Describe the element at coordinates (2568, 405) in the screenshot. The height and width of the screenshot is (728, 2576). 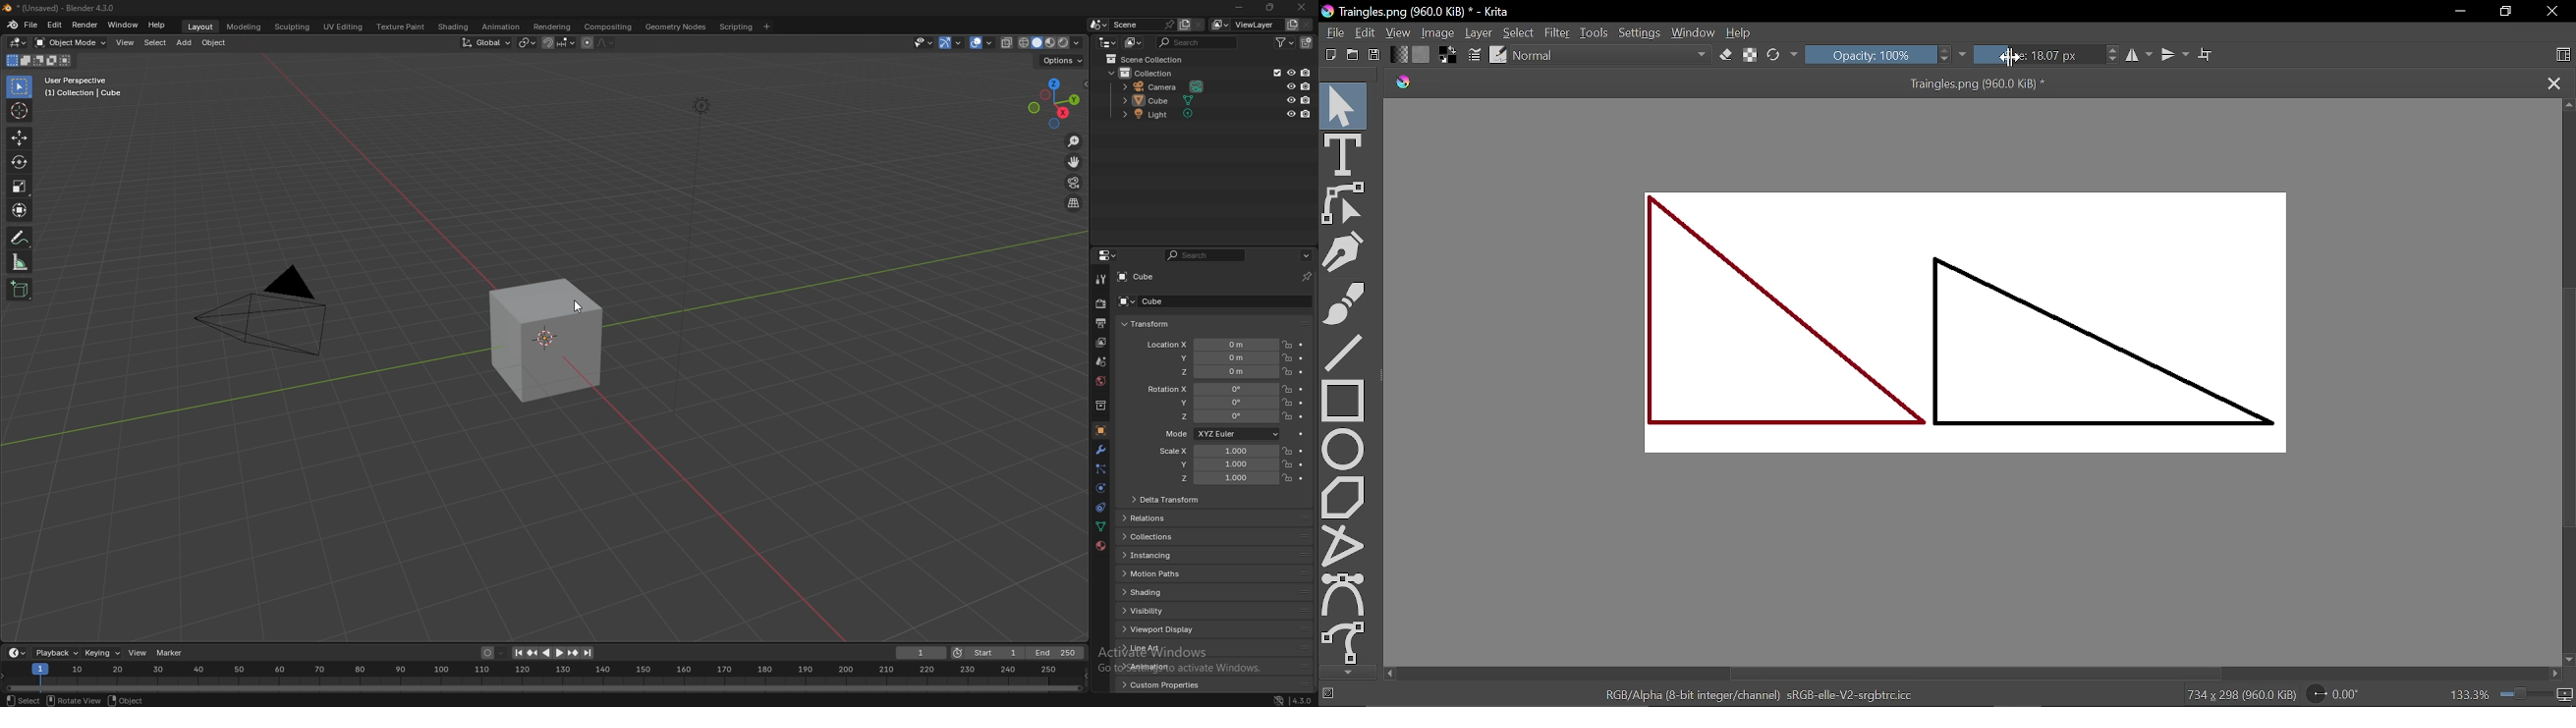
I see `Vertical scrollbar` at that location.